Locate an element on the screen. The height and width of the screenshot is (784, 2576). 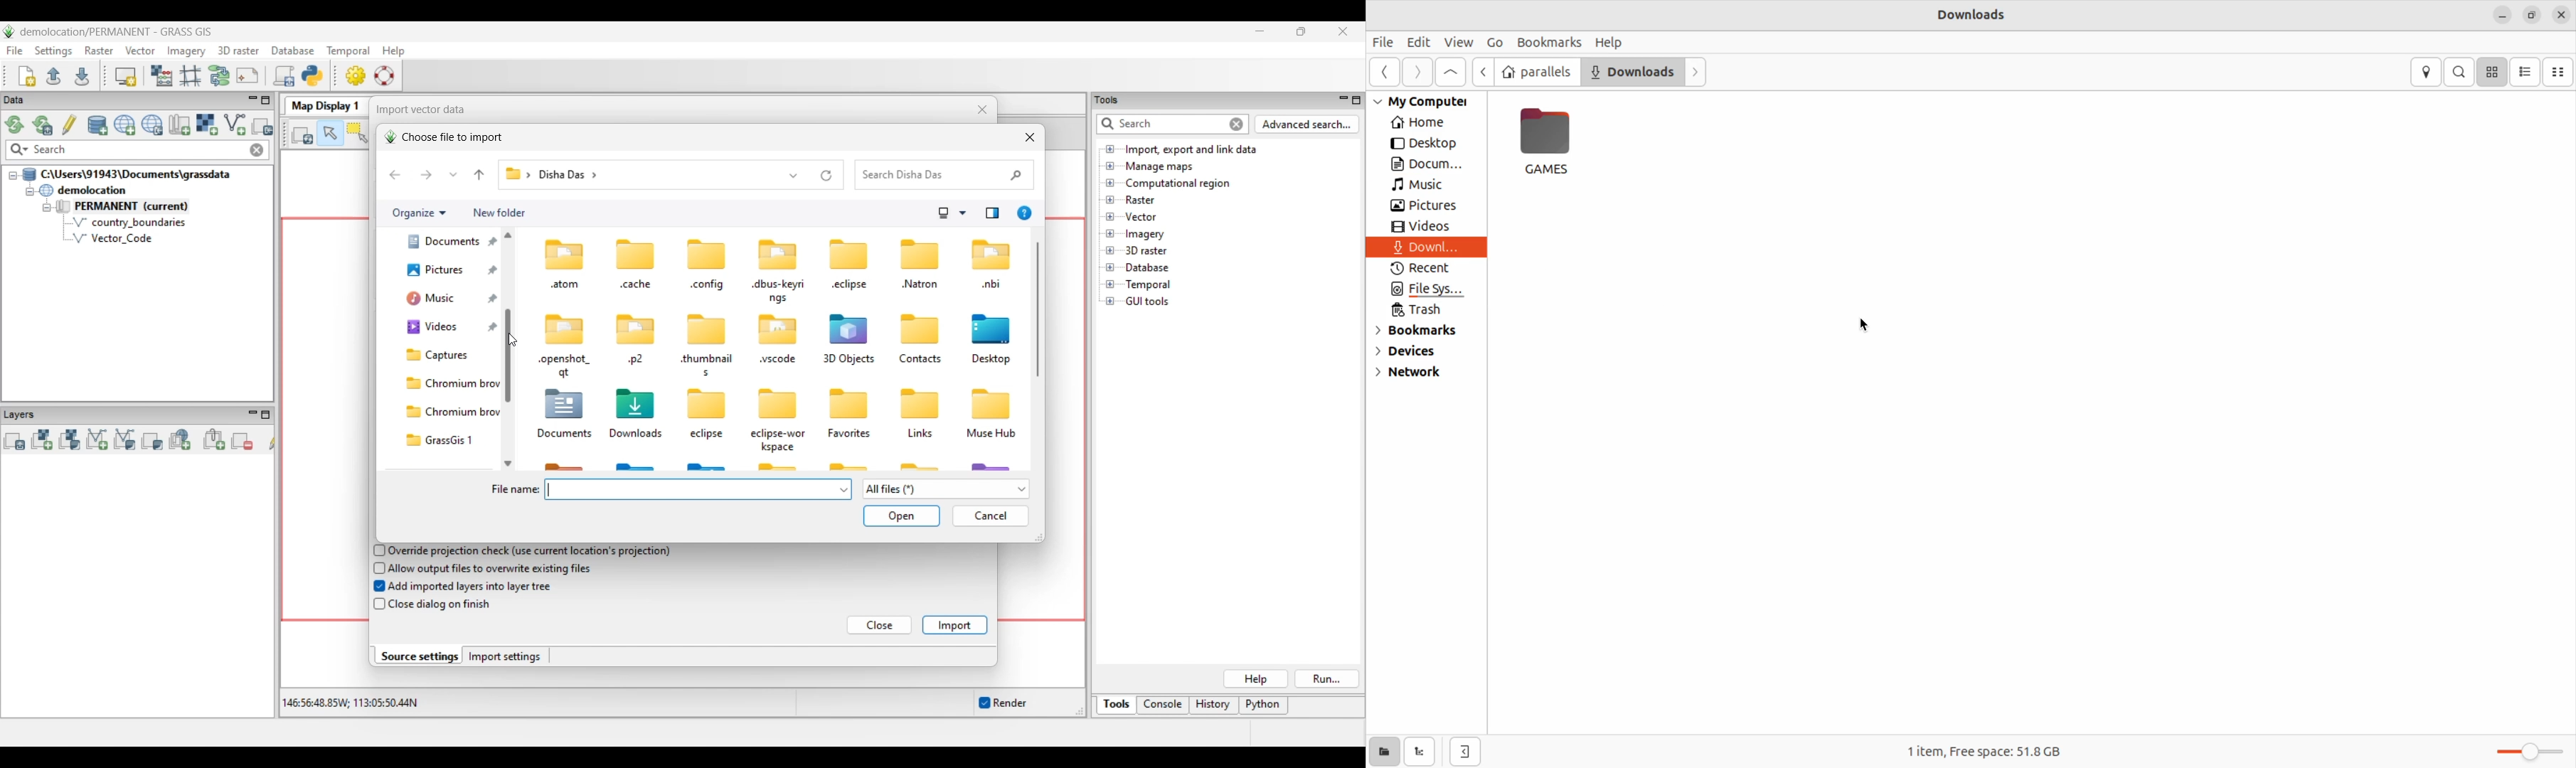
list view is located at coordinates (2525, 72).